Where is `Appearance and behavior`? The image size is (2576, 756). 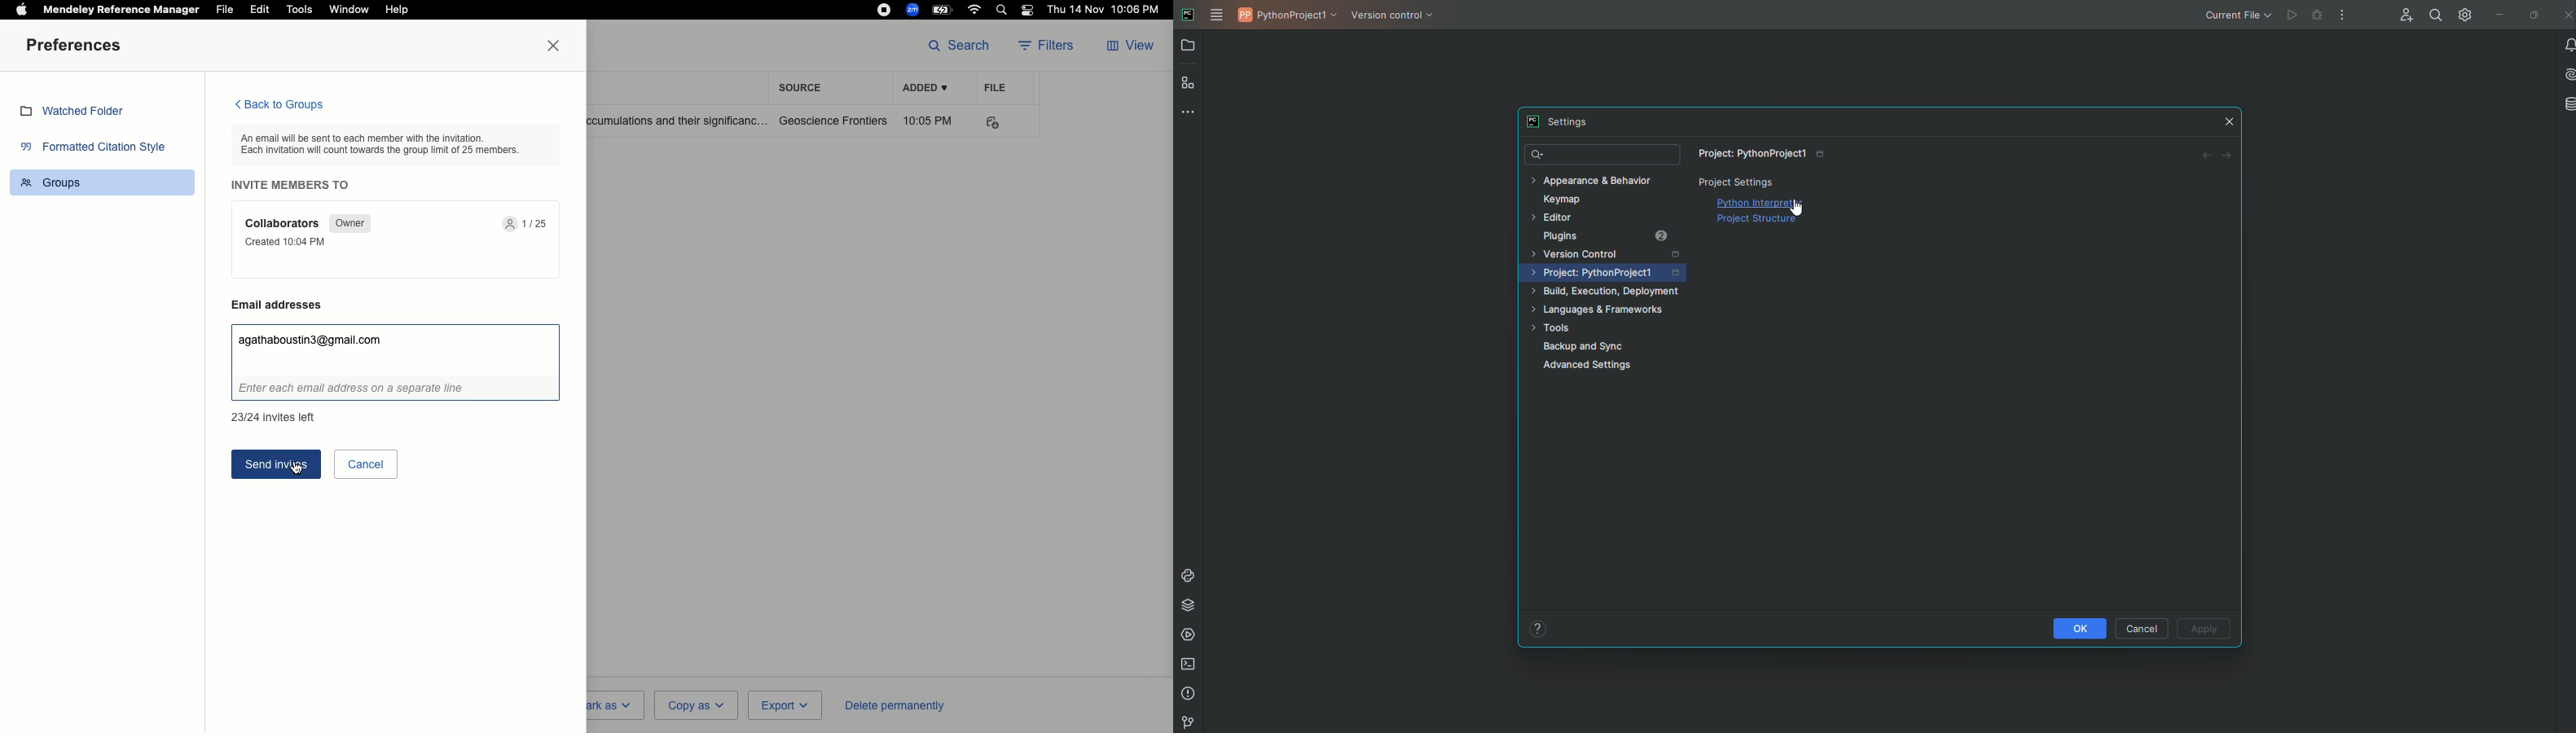 Appearance and behavior is located at coordinates (1596, 180).